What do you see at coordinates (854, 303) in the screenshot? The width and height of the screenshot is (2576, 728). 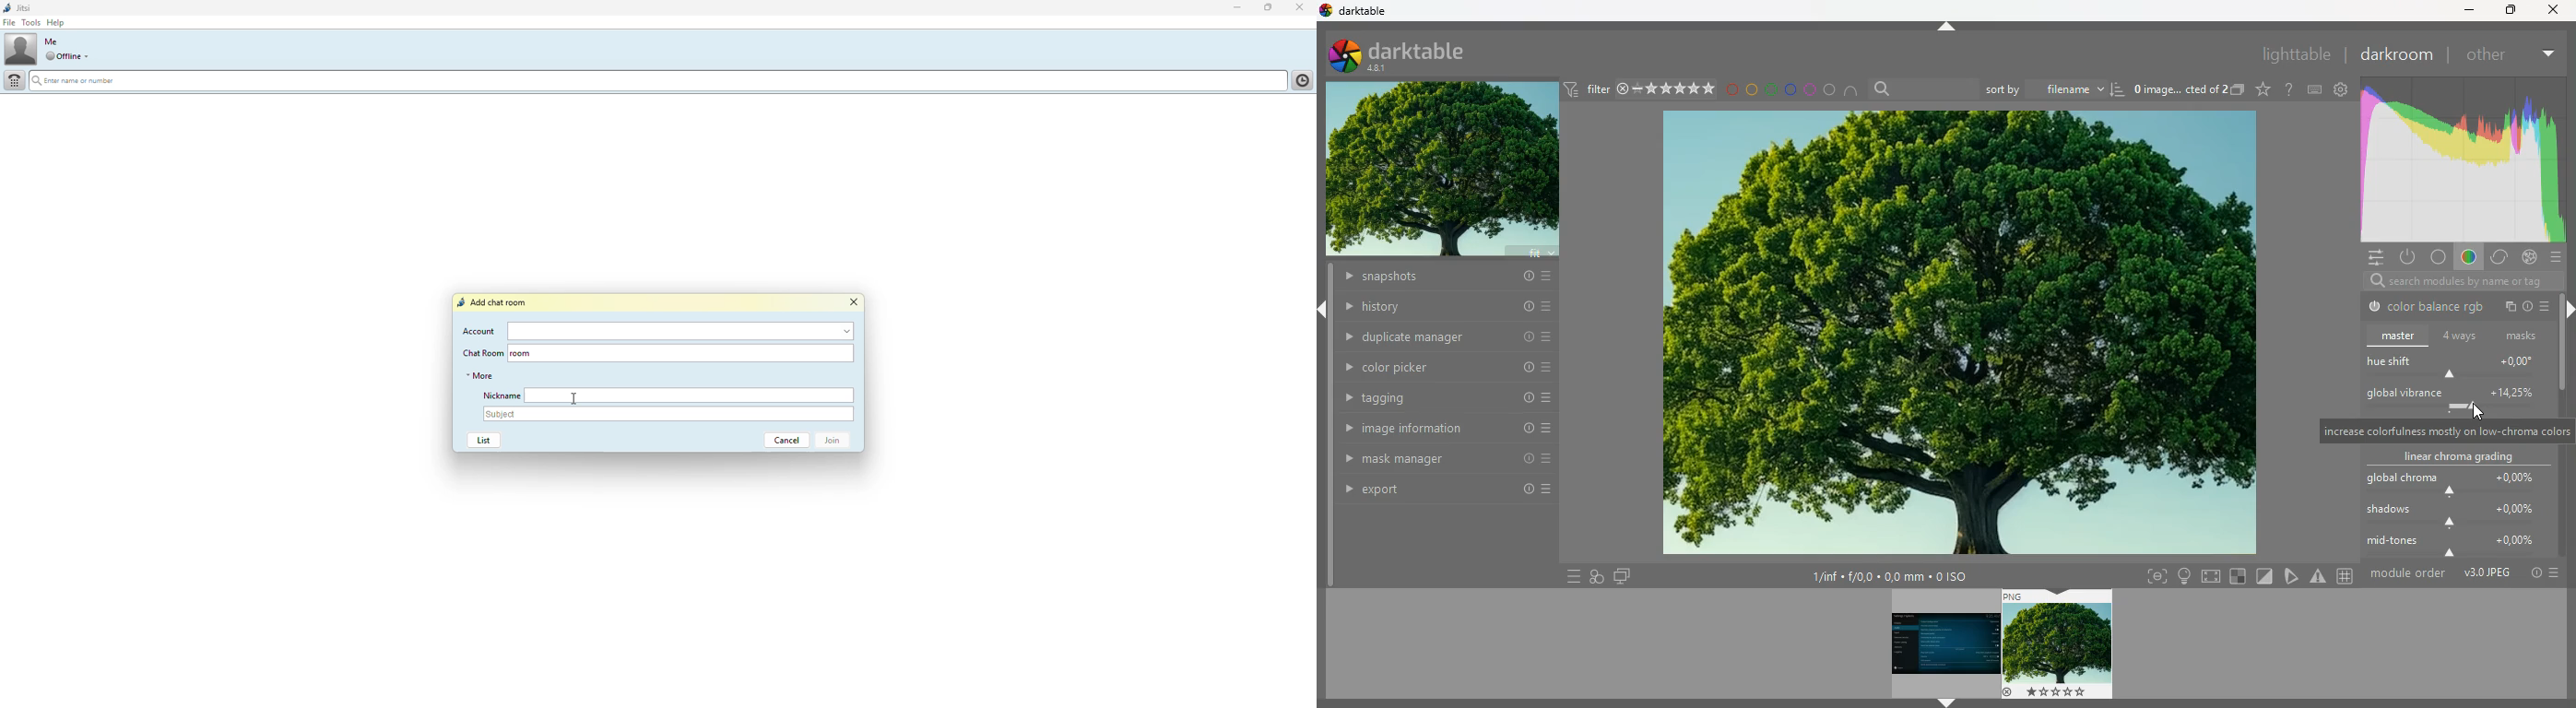 I see `close` at bounding box center [854, 303].